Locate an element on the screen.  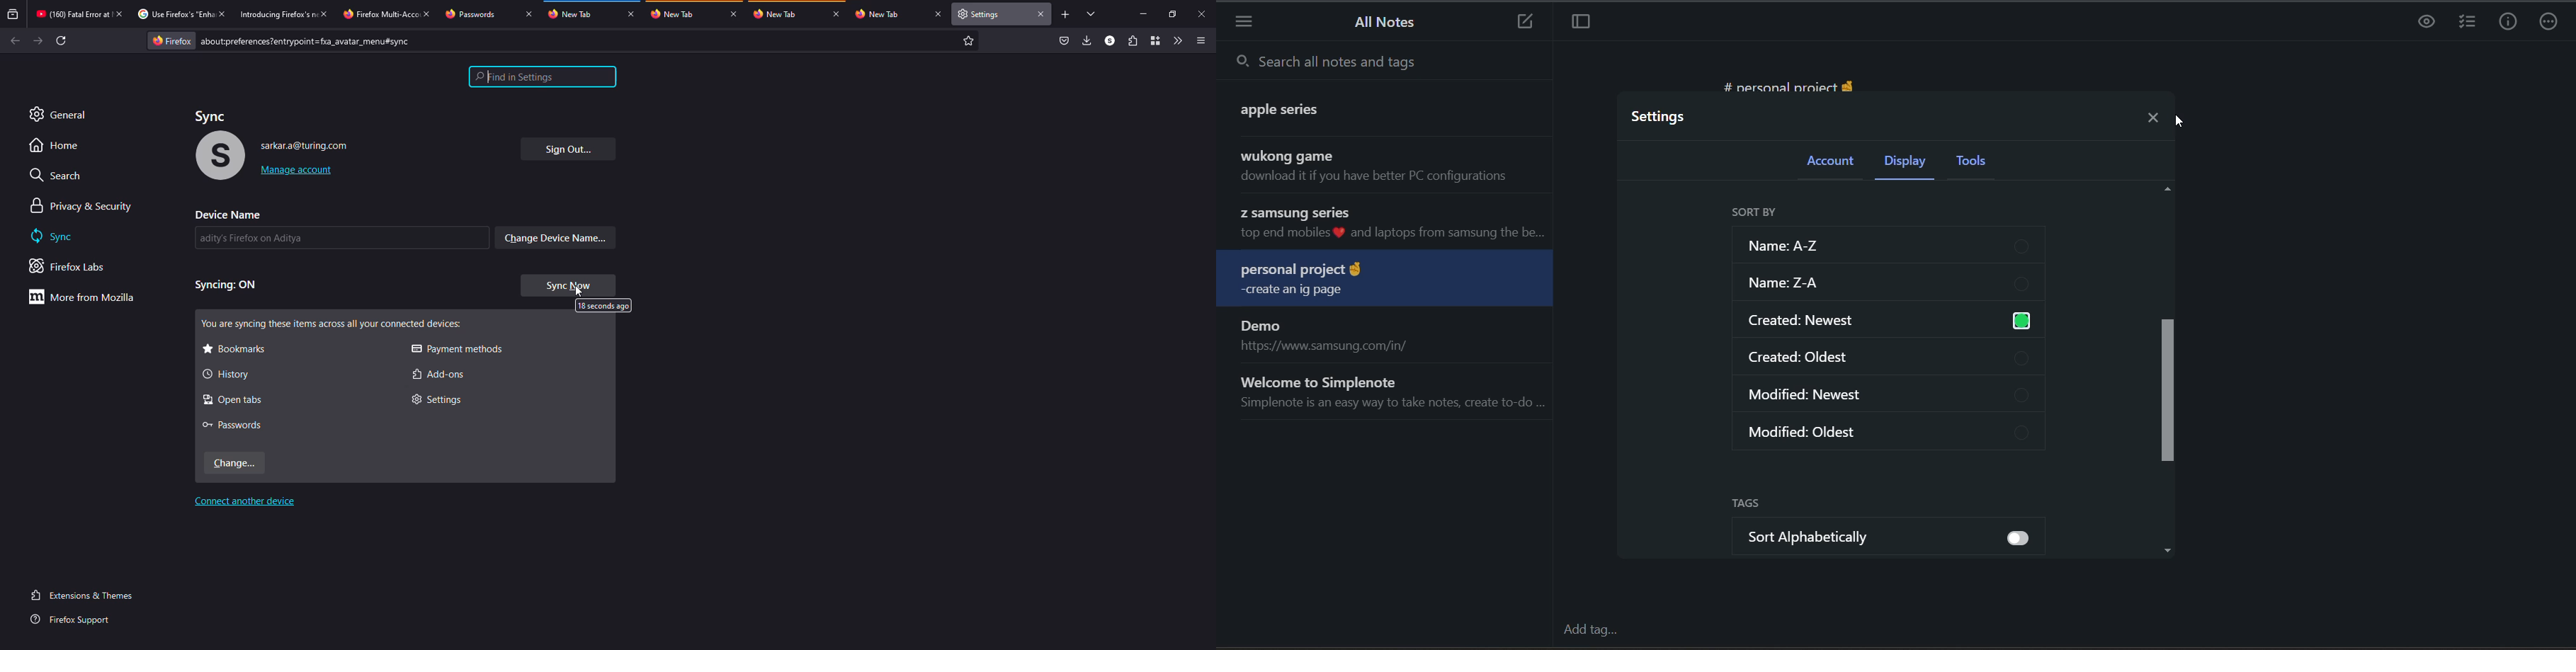
close is located at coordinates (120, 13).